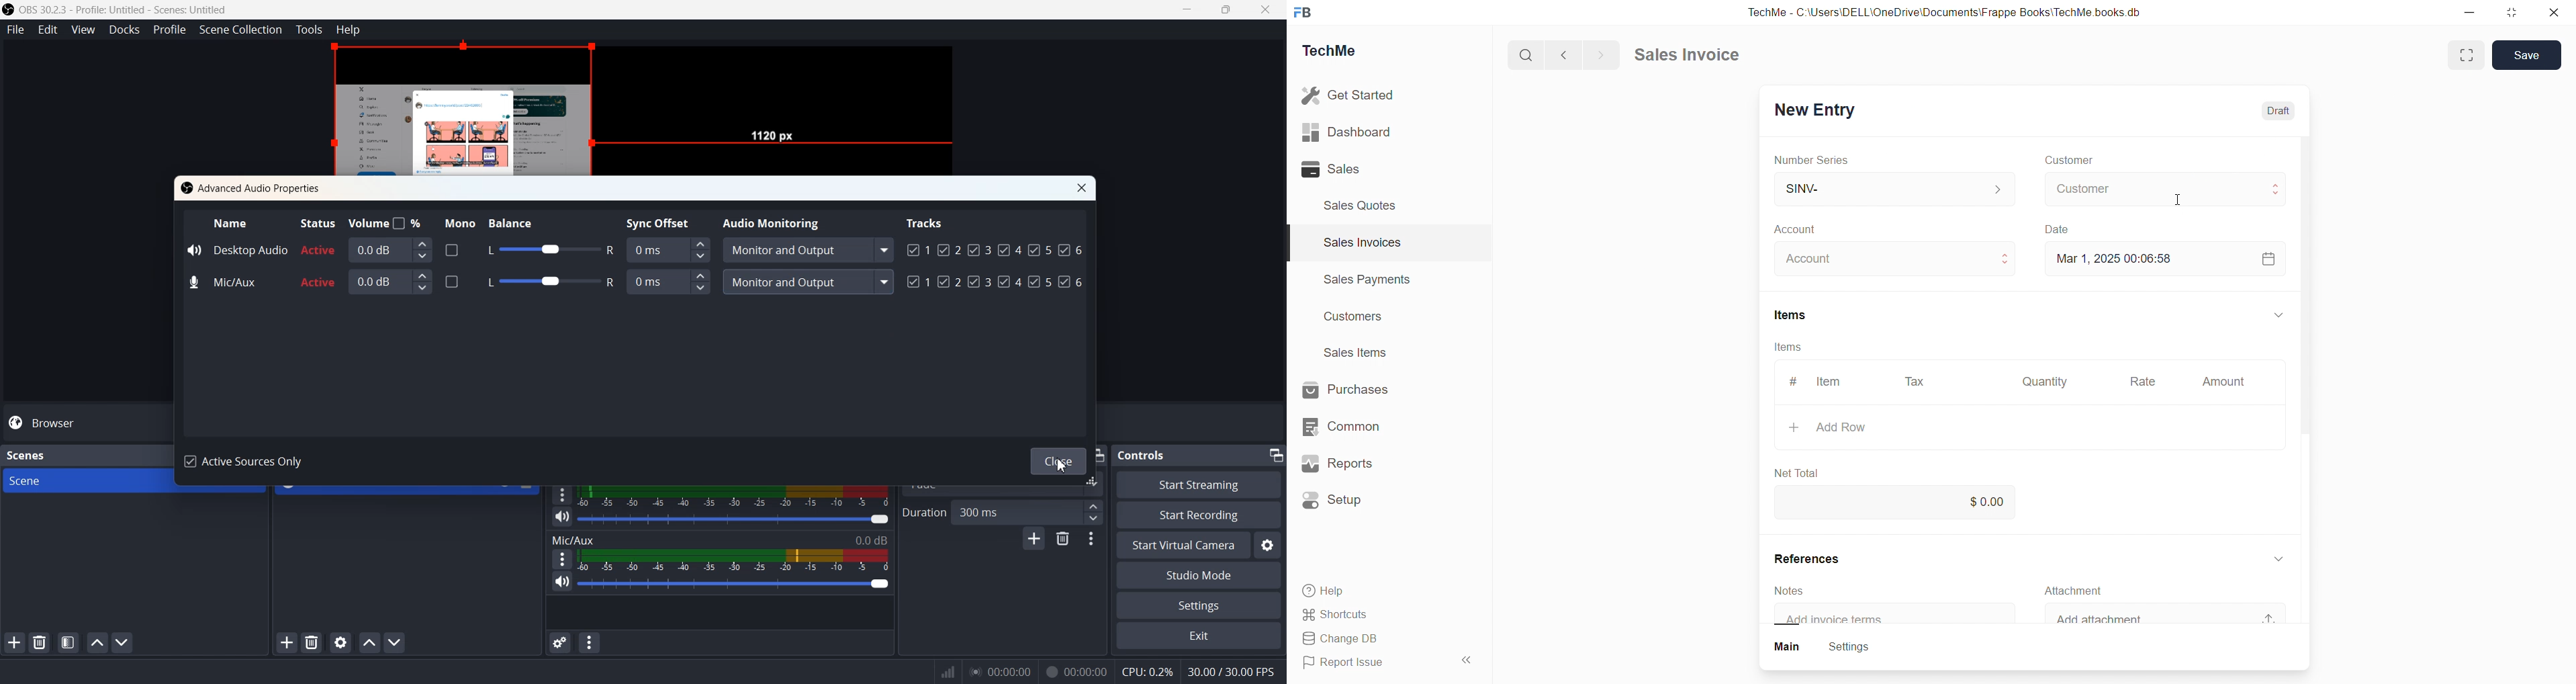 This screenshot has width=2576, height=700. Describe the element at coordinates (318, 267) in the screenshot. I see `Active` at that location.